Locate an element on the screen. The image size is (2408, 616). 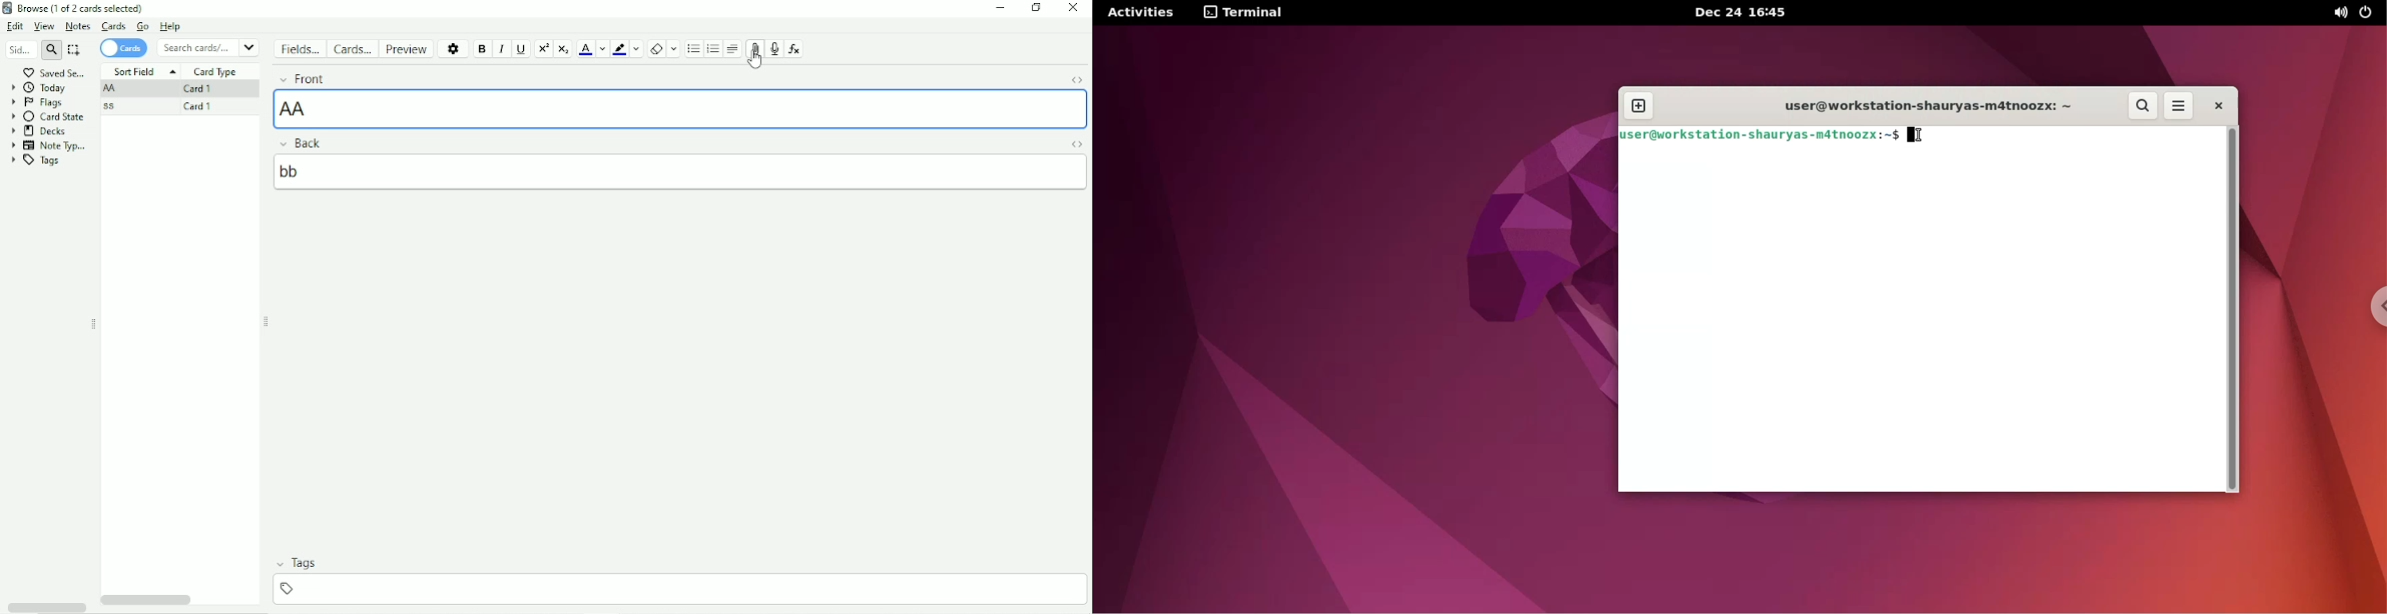
Help is located at coordinates (170, 26).